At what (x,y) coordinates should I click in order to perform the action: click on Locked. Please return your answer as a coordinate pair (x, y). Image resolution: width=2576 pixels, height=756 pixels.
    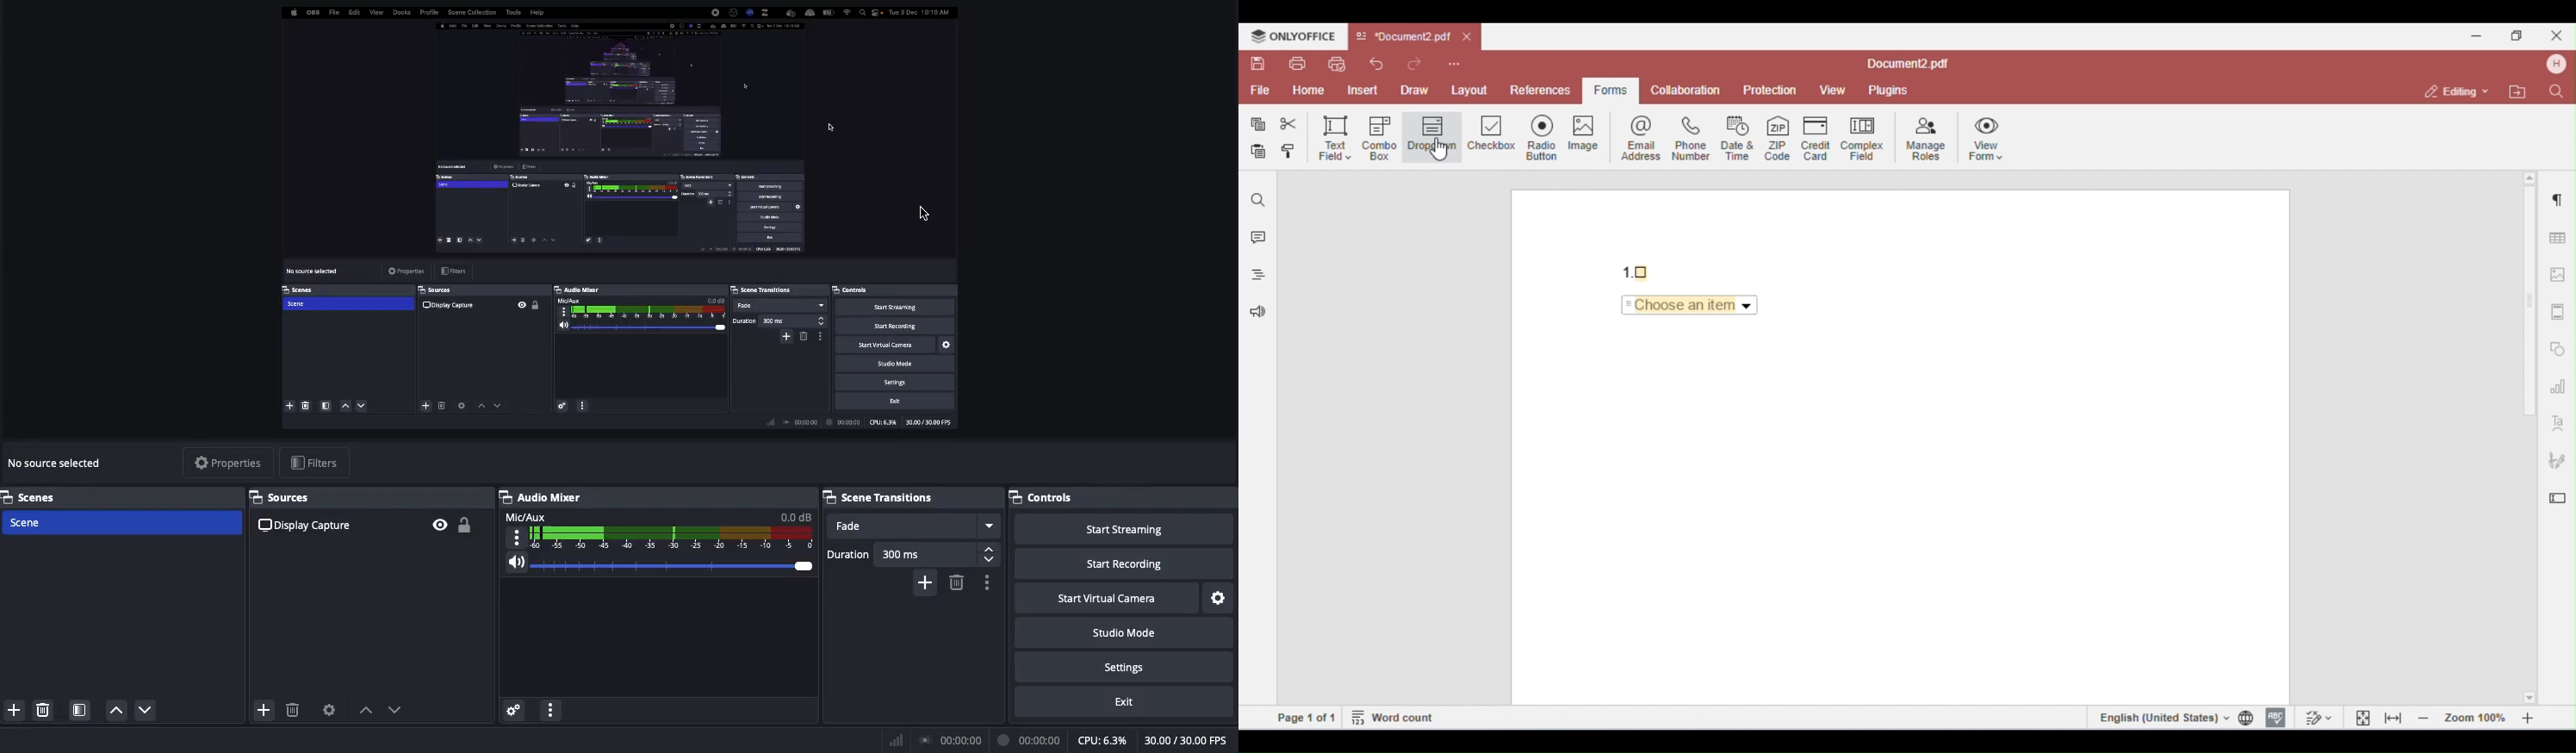
    Looking at the image, I should click on (462, 525).